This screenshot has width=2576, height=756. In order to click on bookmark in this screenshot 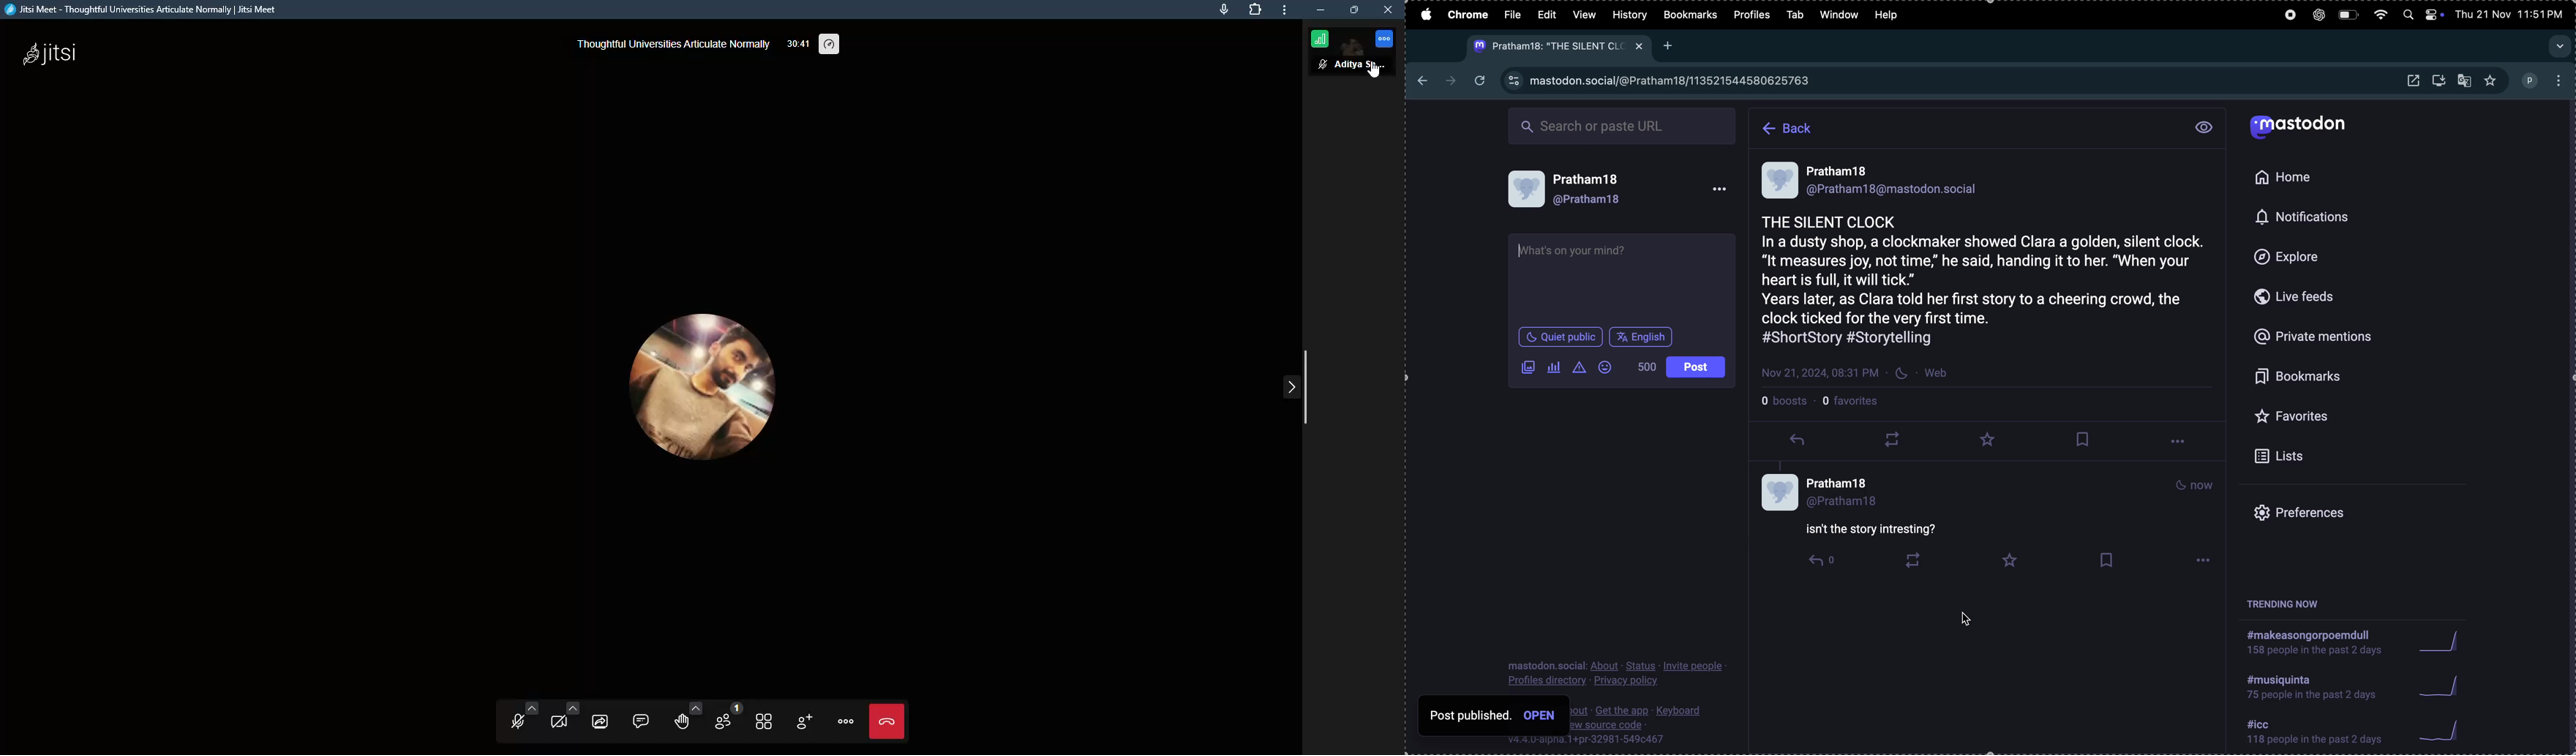, I will do `click(2330, 378)`.